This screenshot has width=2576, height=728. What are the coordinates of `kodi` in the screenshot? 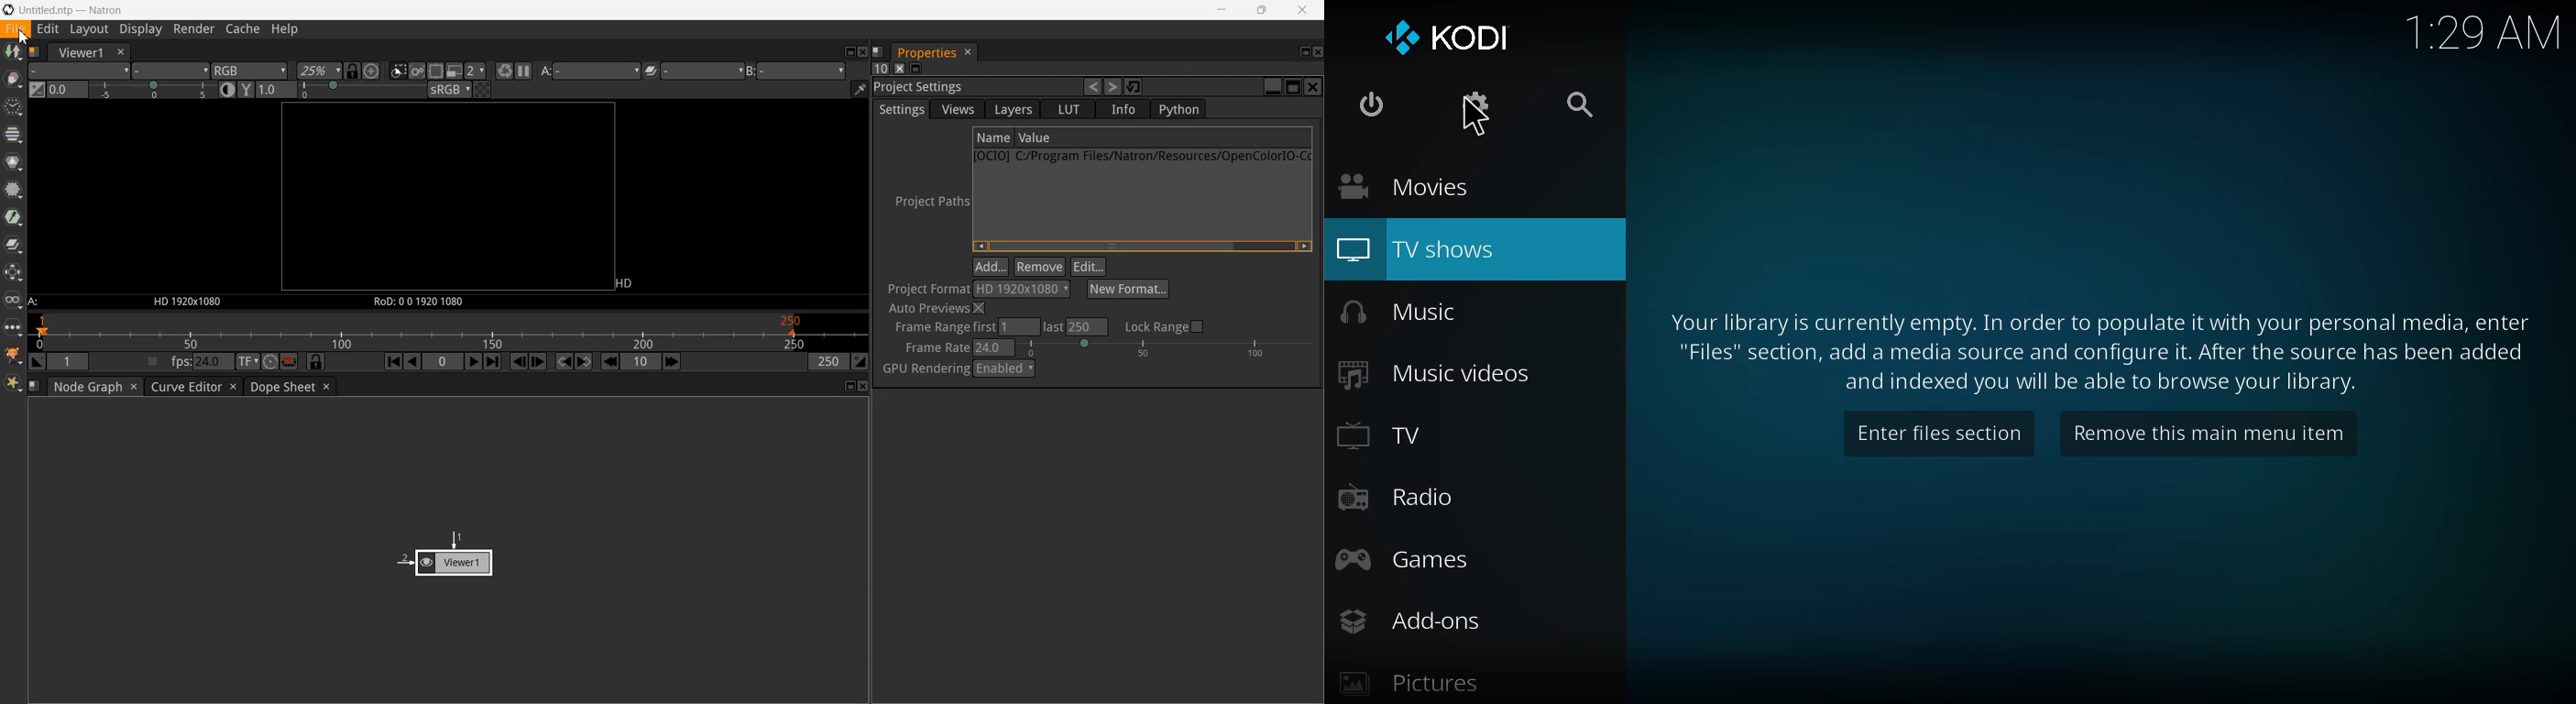 It's located at (1452, 38).